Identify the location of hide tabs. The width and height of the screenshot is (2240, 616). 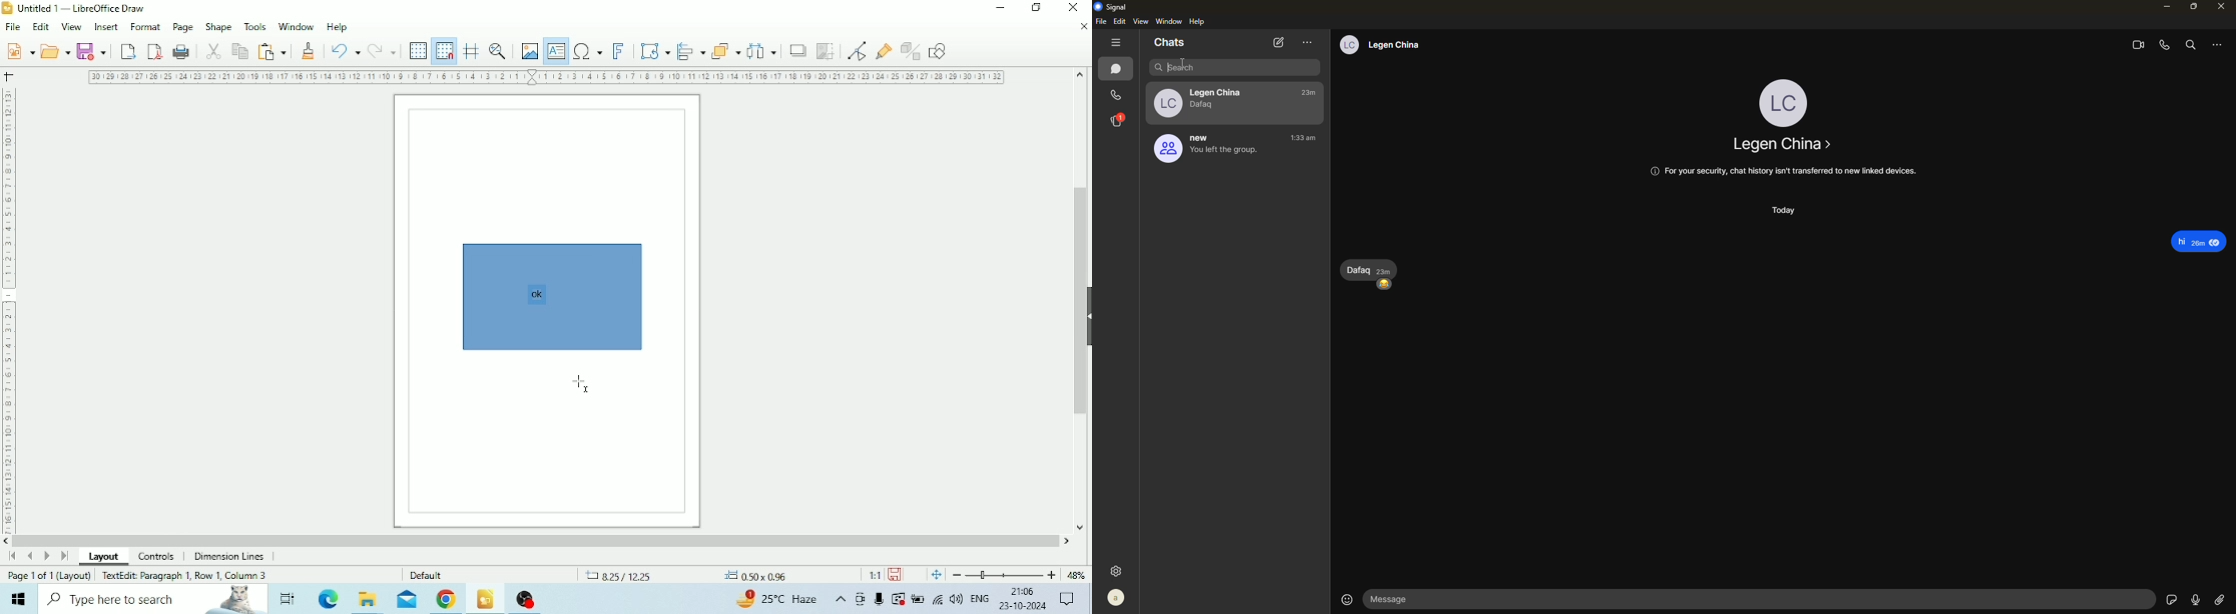
(1115, 42).